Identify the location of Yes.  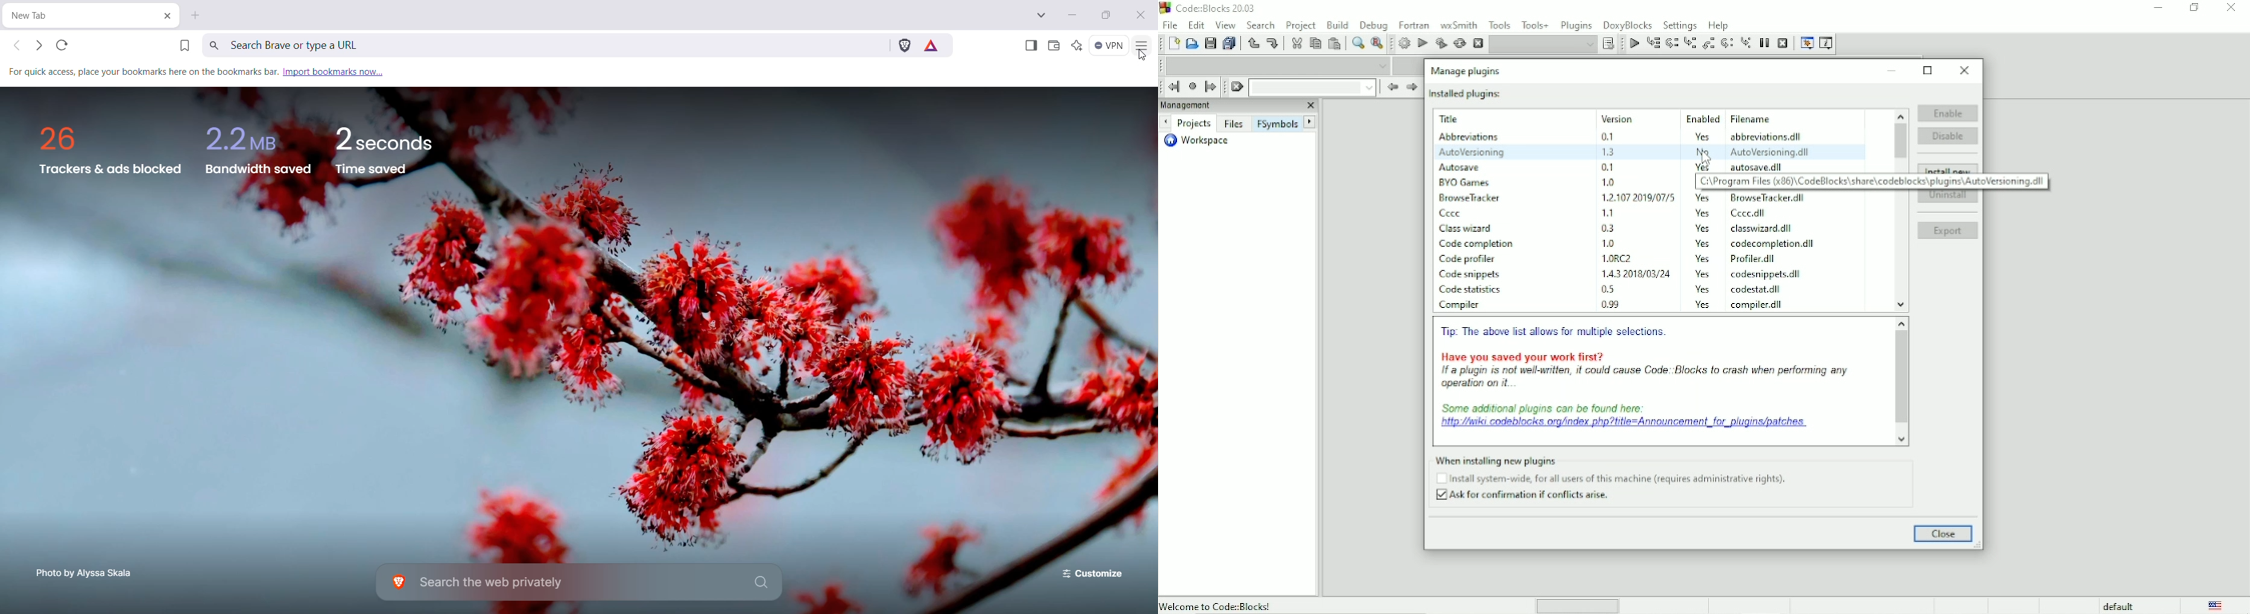
(1703, 228).